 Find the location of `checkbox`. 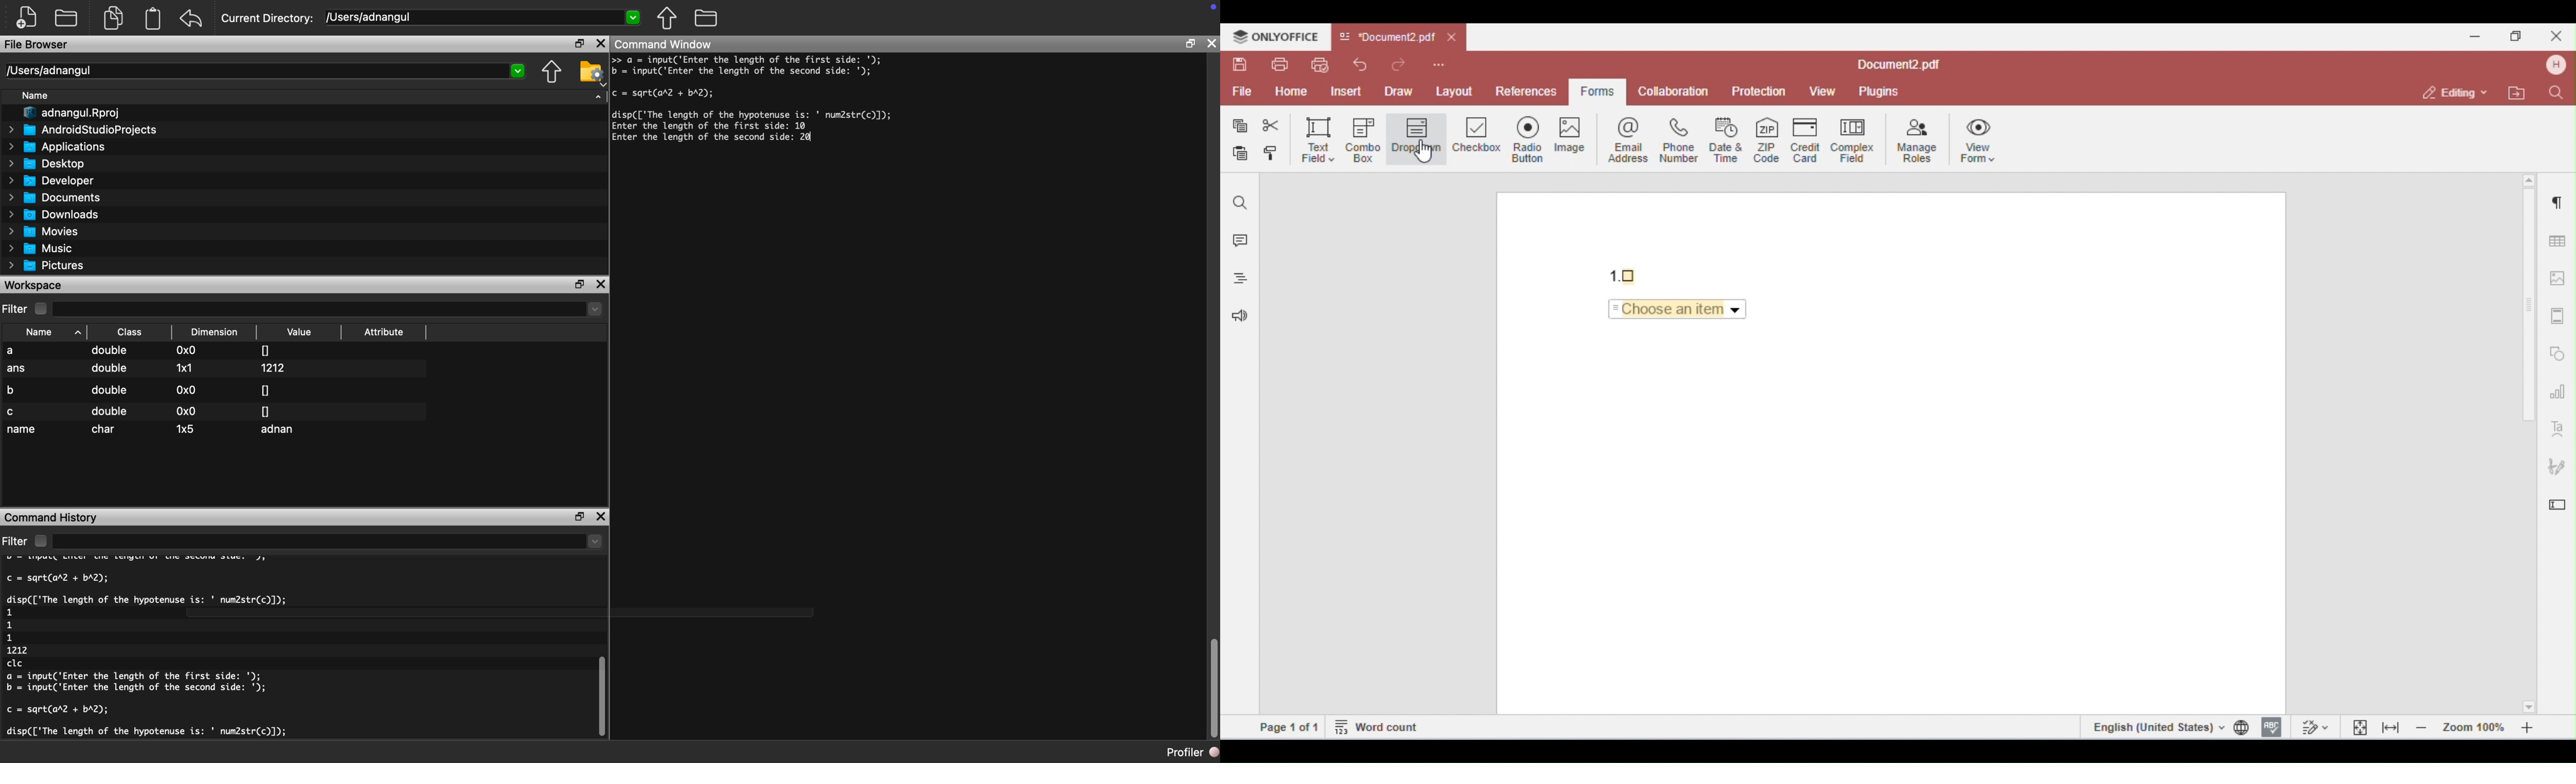

checkbox is located at coordinates (43, 309).